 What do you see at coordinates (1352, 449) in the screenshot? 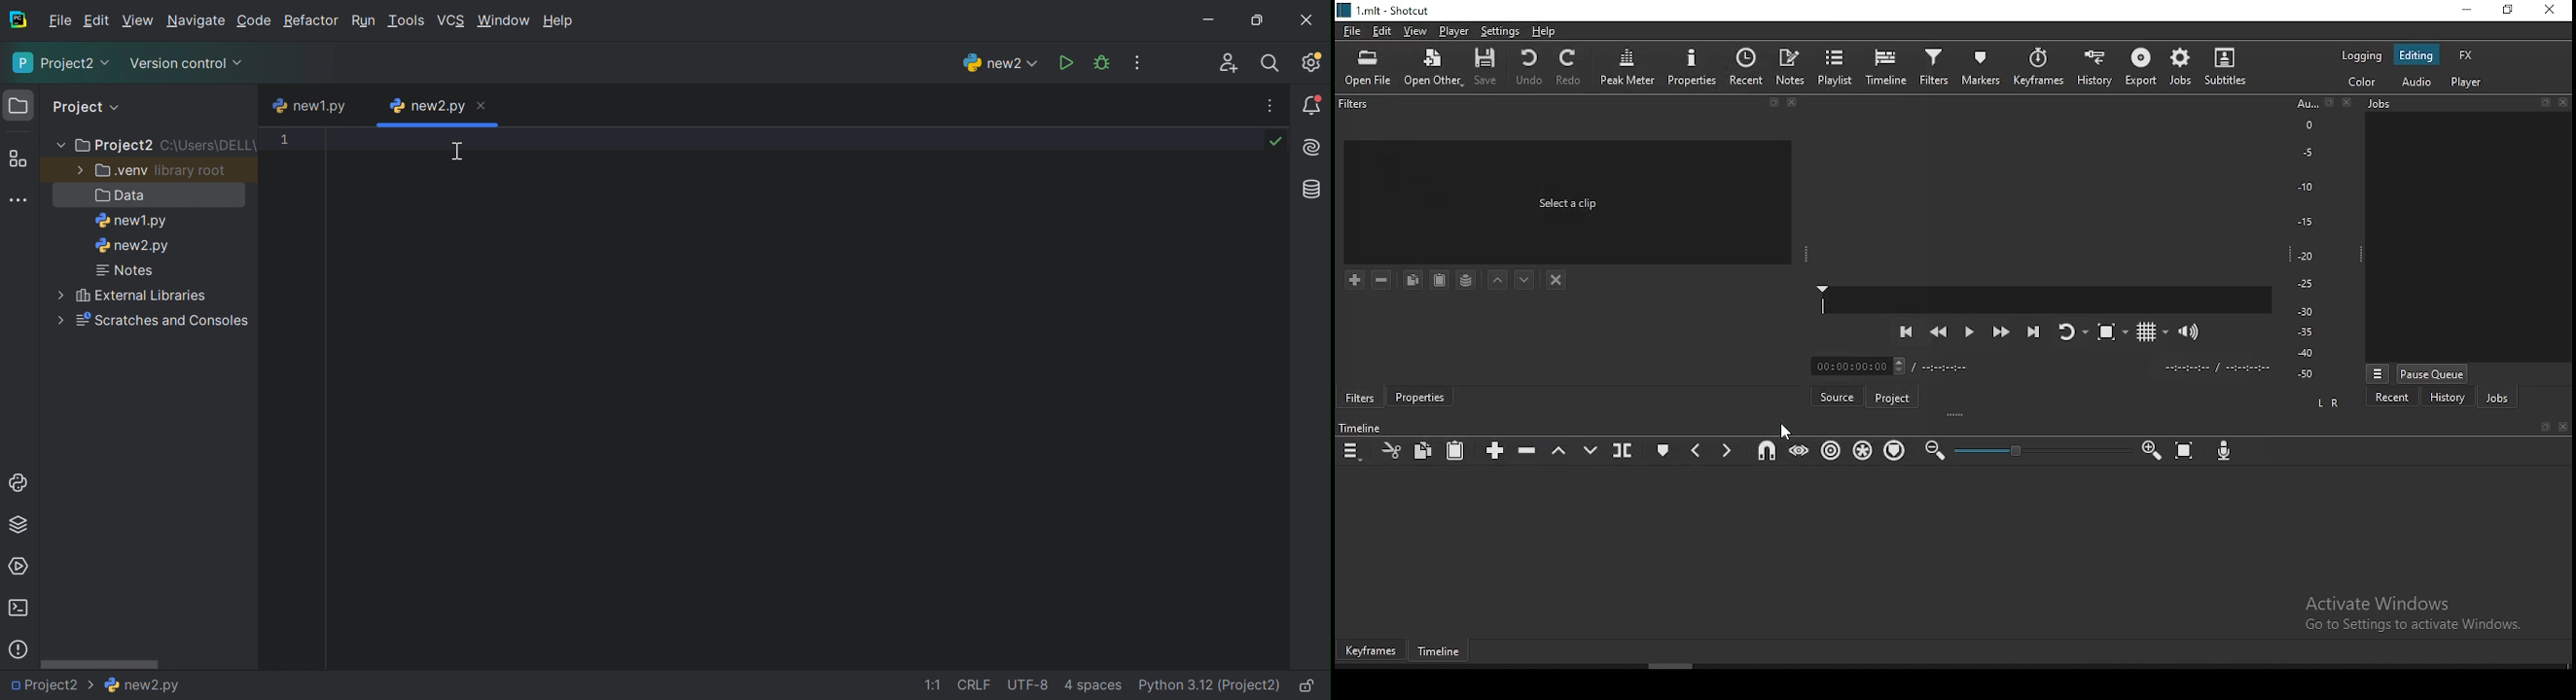
I see `timeline menu` at bounding box center [1352, 449].